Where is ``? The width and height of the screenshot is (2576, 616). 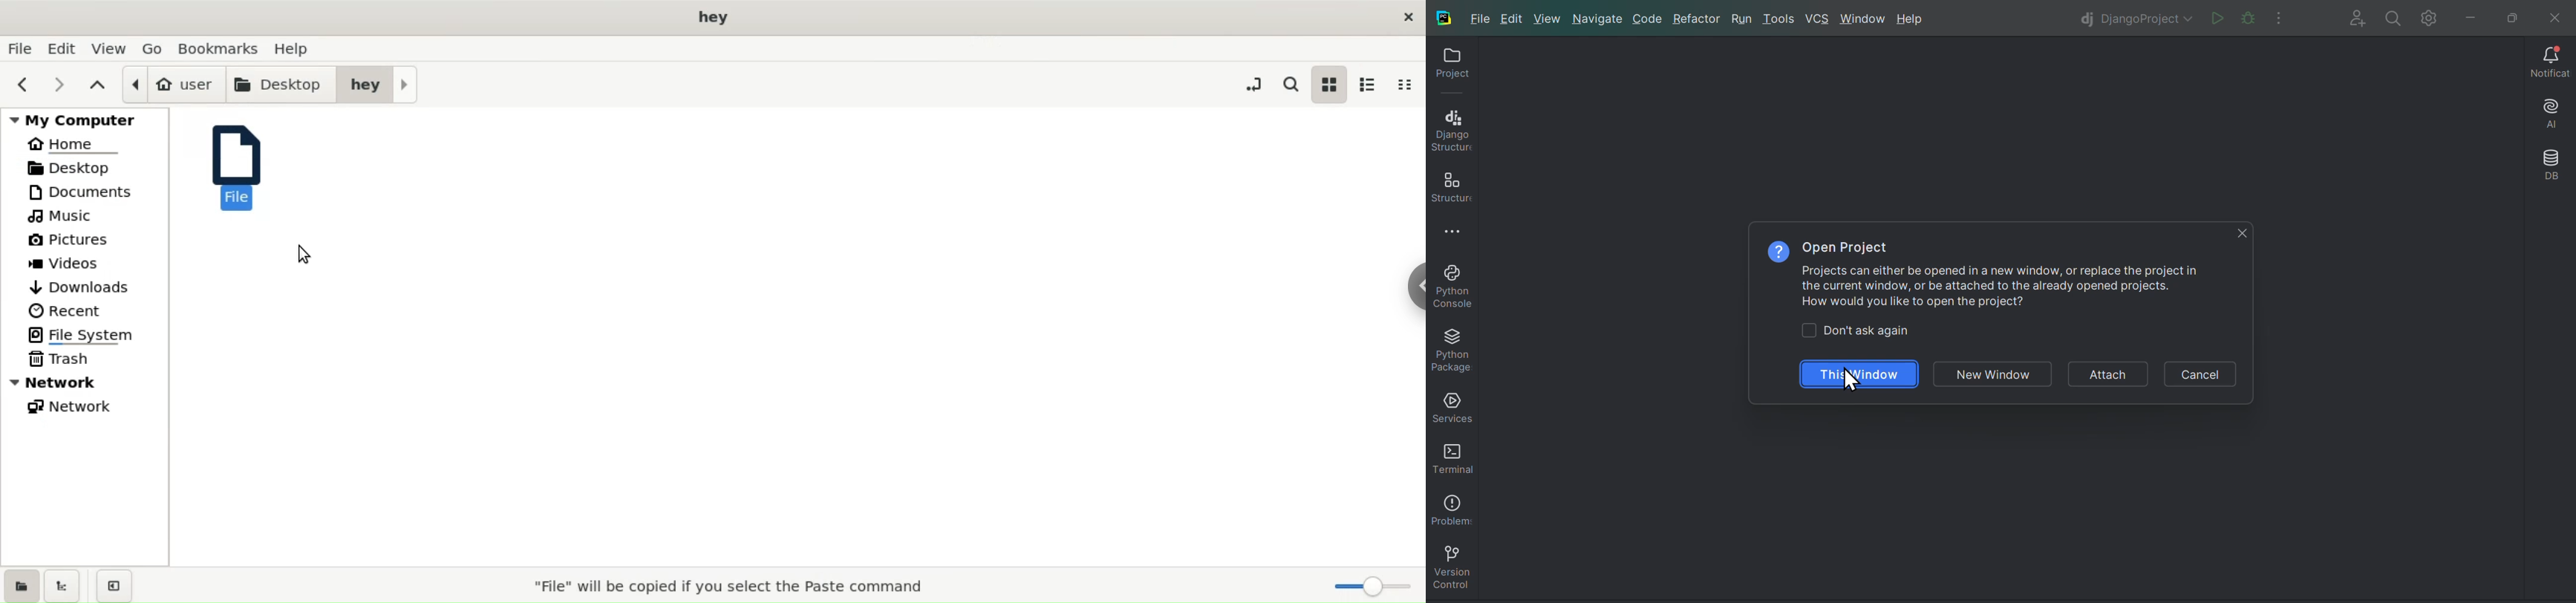
 is located at coordinates (1866, 331).